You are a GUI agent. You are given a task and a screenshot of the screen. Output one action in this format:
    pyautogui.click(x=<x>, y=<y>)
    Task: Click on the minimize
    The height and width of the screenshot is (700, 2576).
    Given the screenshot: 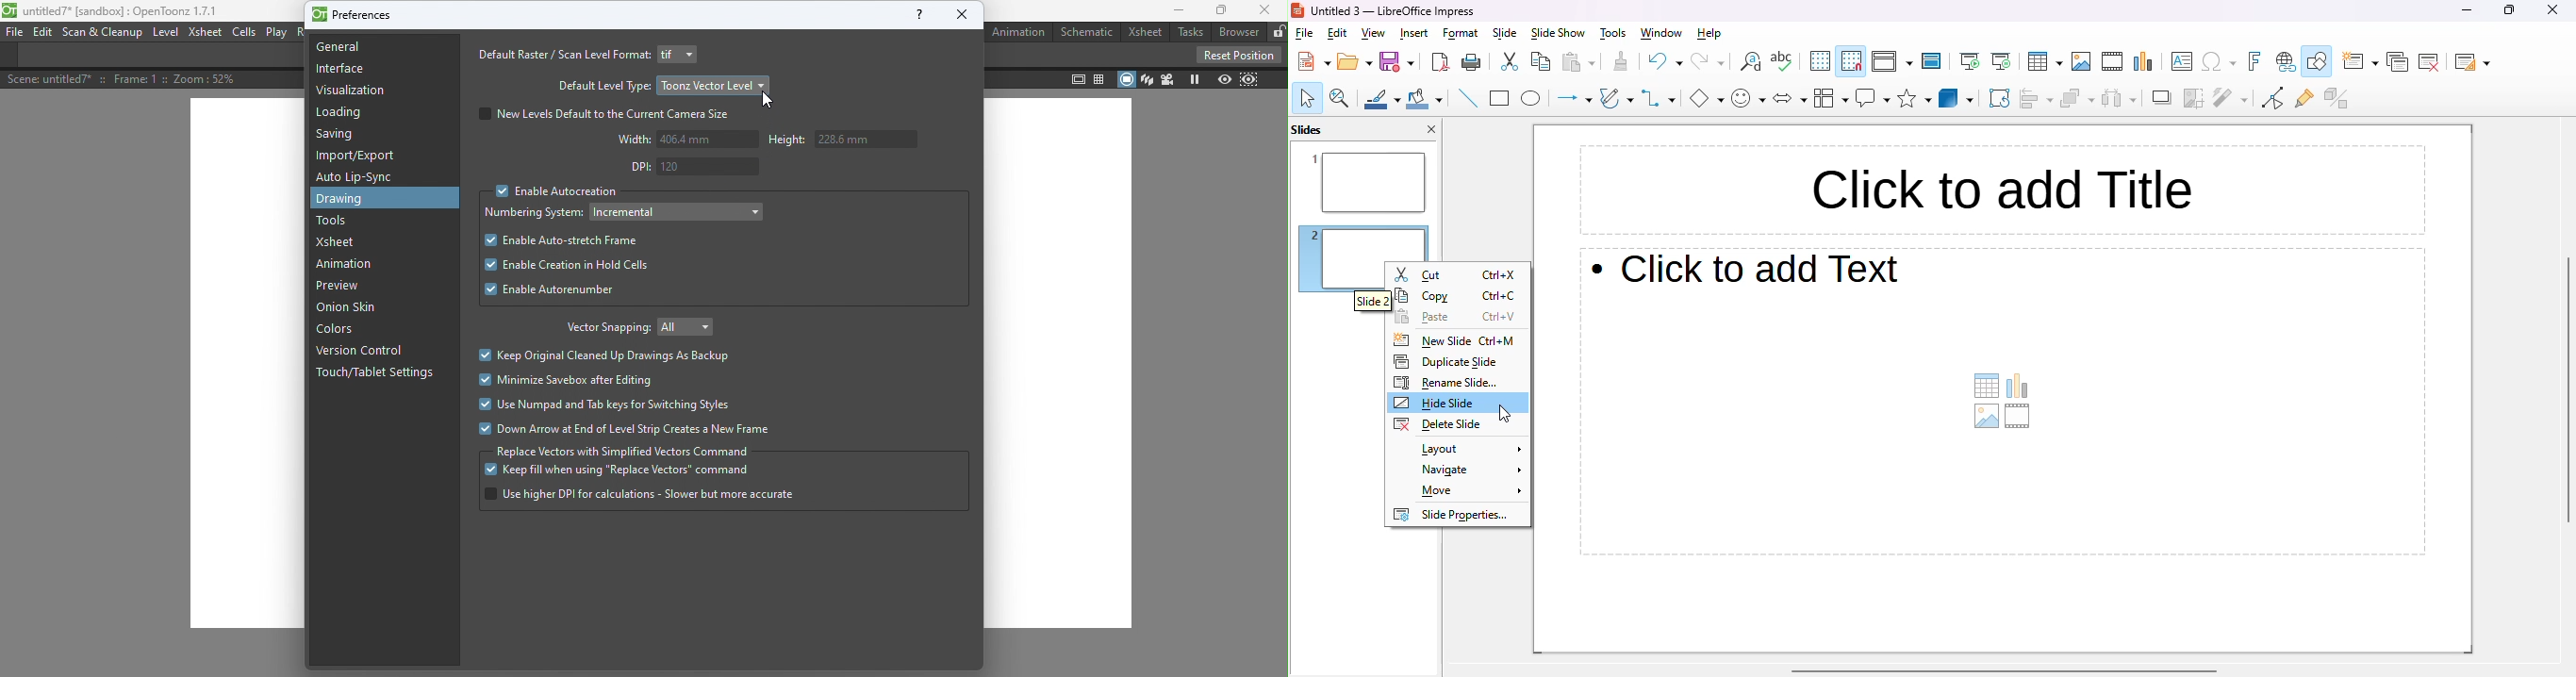 What is the action you would take?
    pyautogui.click(x=2467, y=9)
    